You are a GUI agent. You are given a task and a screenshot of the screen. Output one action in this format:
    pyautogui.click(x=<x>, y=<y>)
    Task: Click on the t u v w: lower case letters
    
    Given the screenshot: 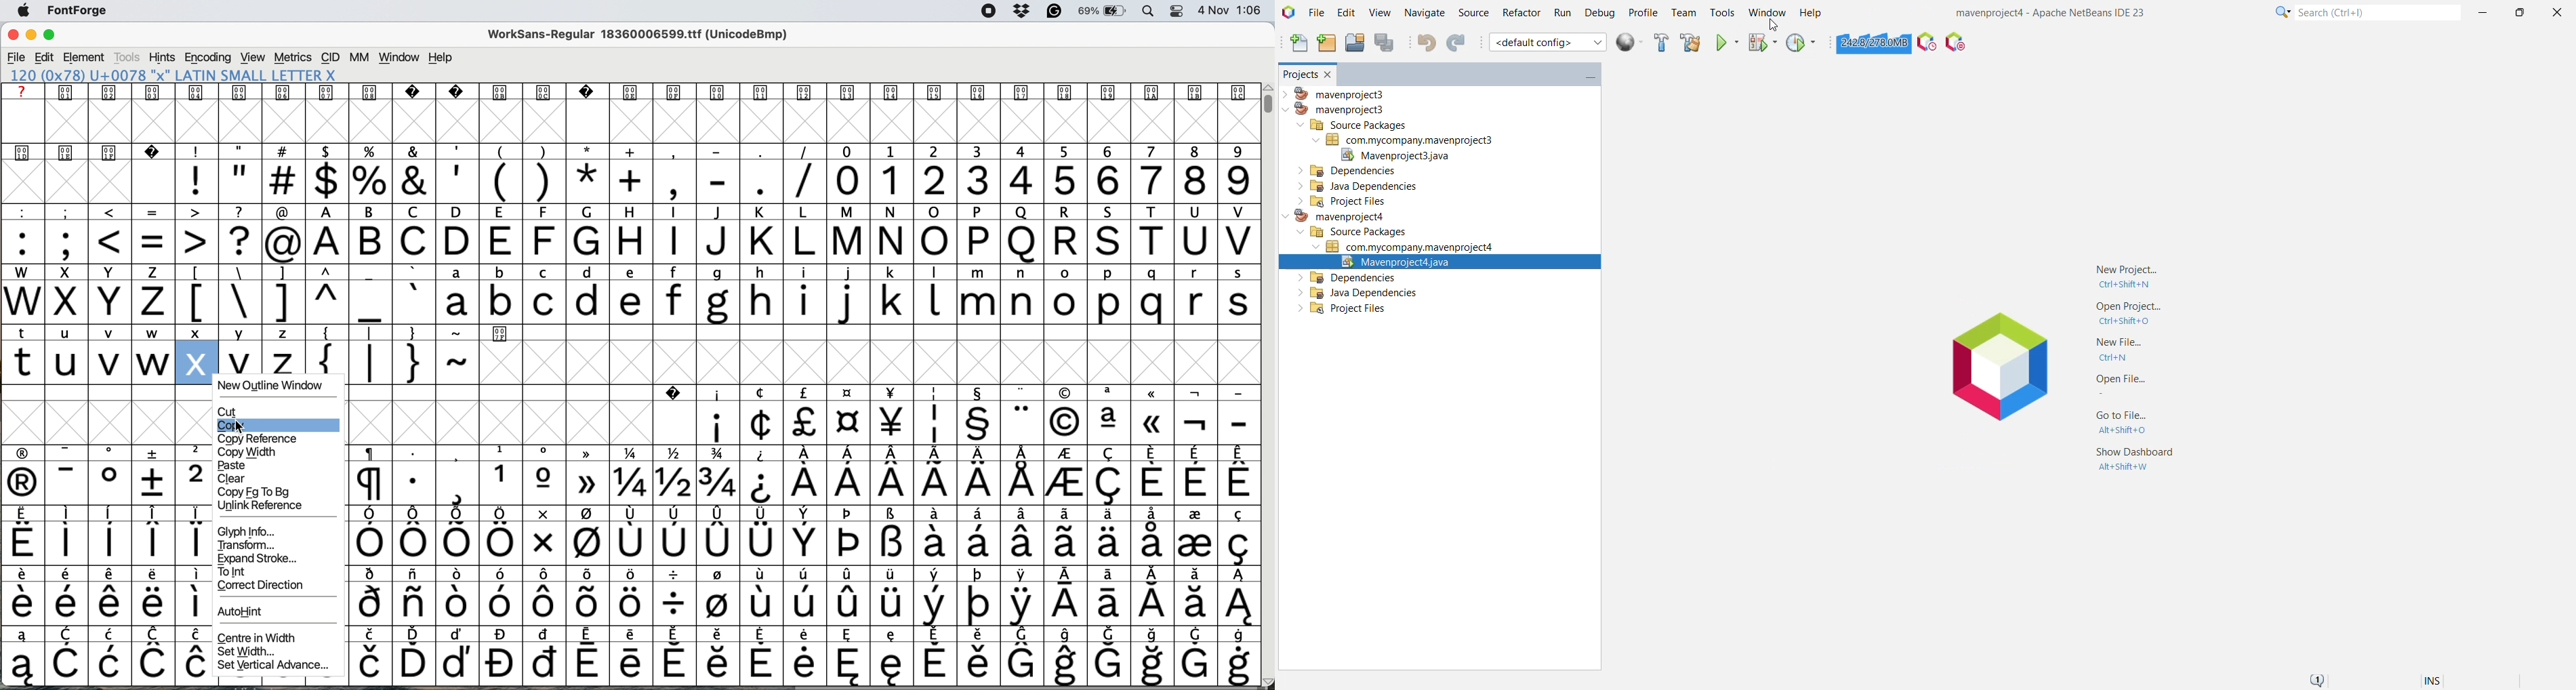 What is the action you would take?
    pyautogui.click(x=90, y=364)
    